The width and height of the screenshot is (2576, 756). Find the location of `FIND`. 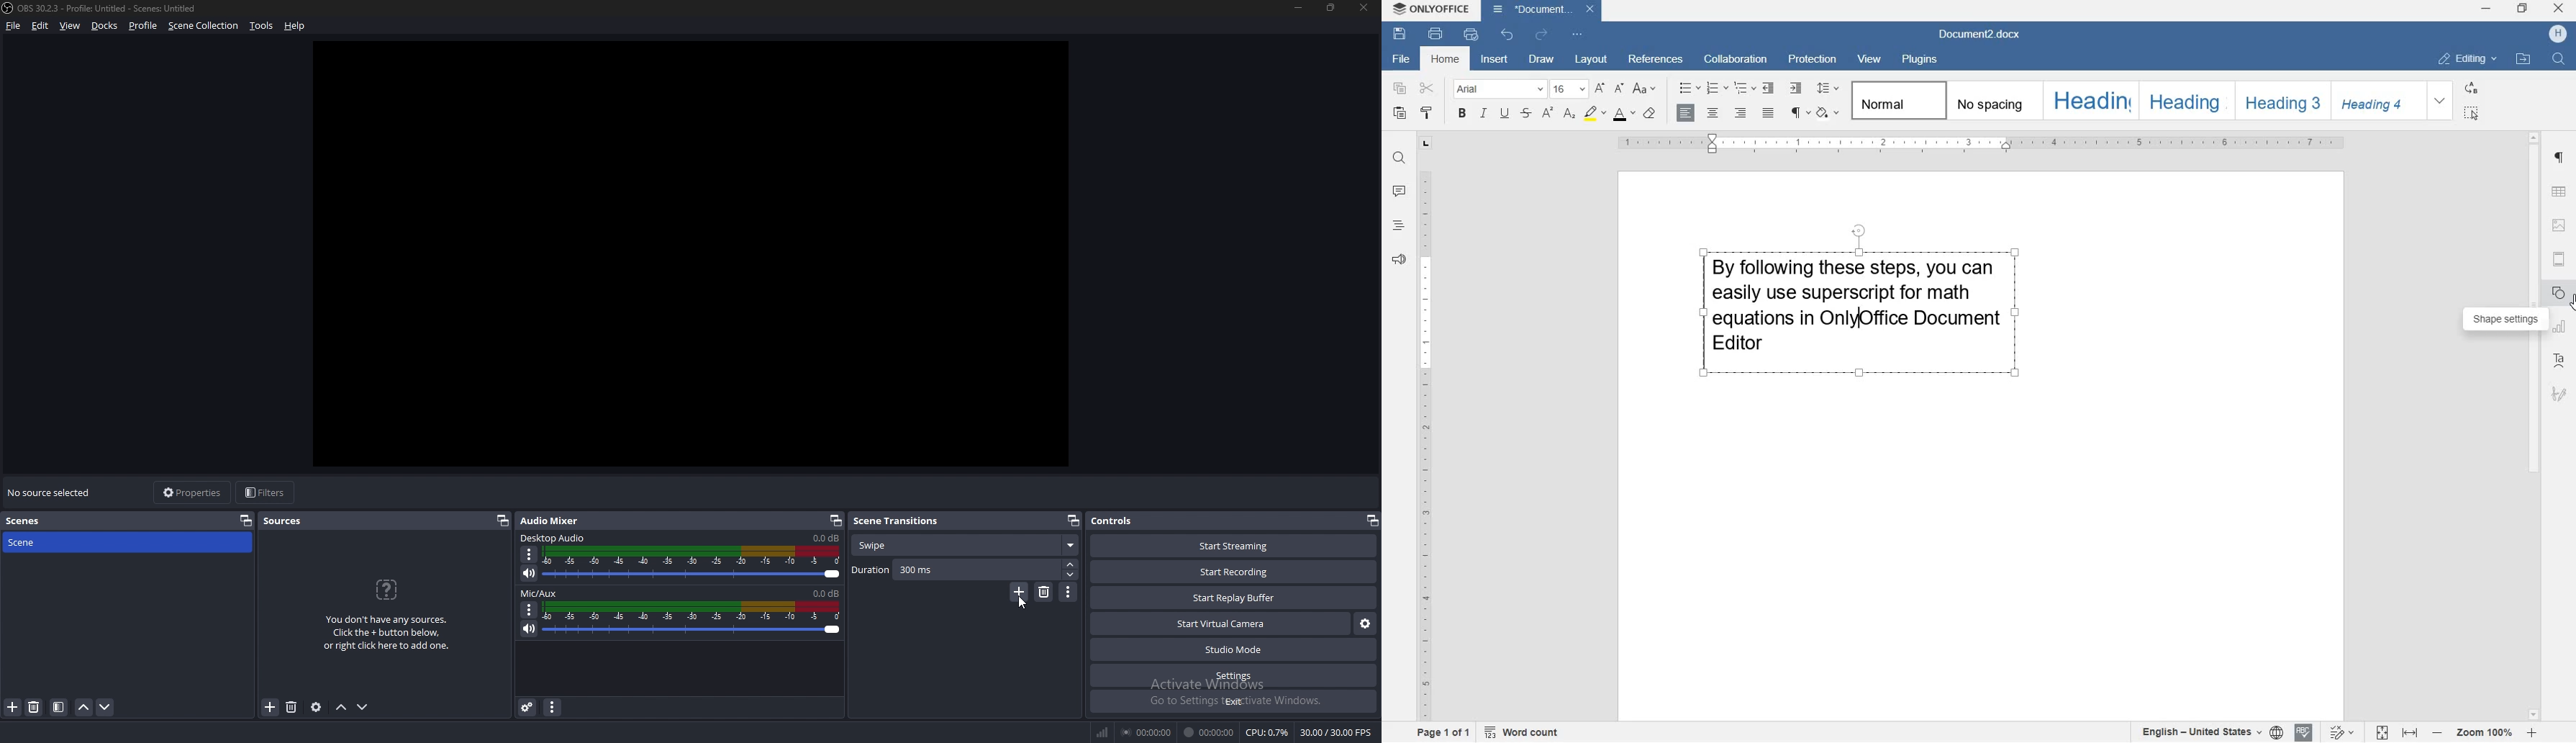

FIND is located at coordinates (2560, 60).